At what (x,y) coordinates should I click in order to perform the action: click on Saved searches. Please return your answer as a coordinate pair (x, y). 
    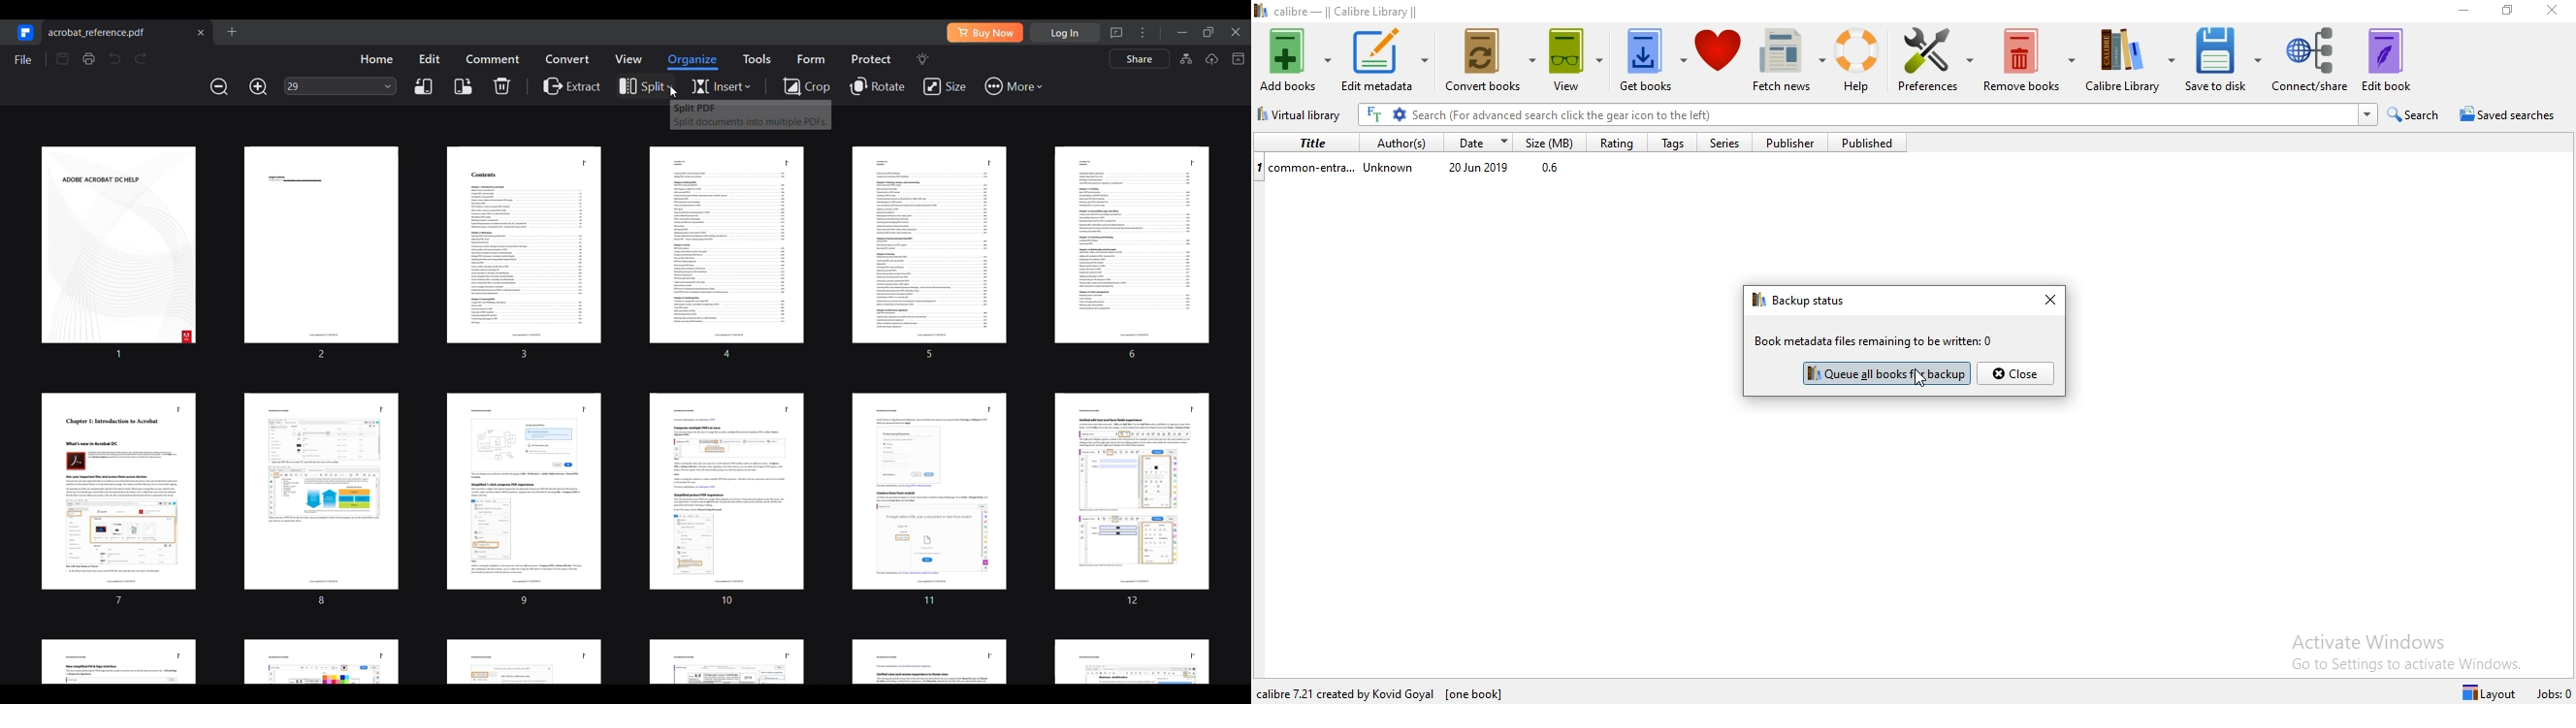
    Looking at the image, I should click on (2512, 115).